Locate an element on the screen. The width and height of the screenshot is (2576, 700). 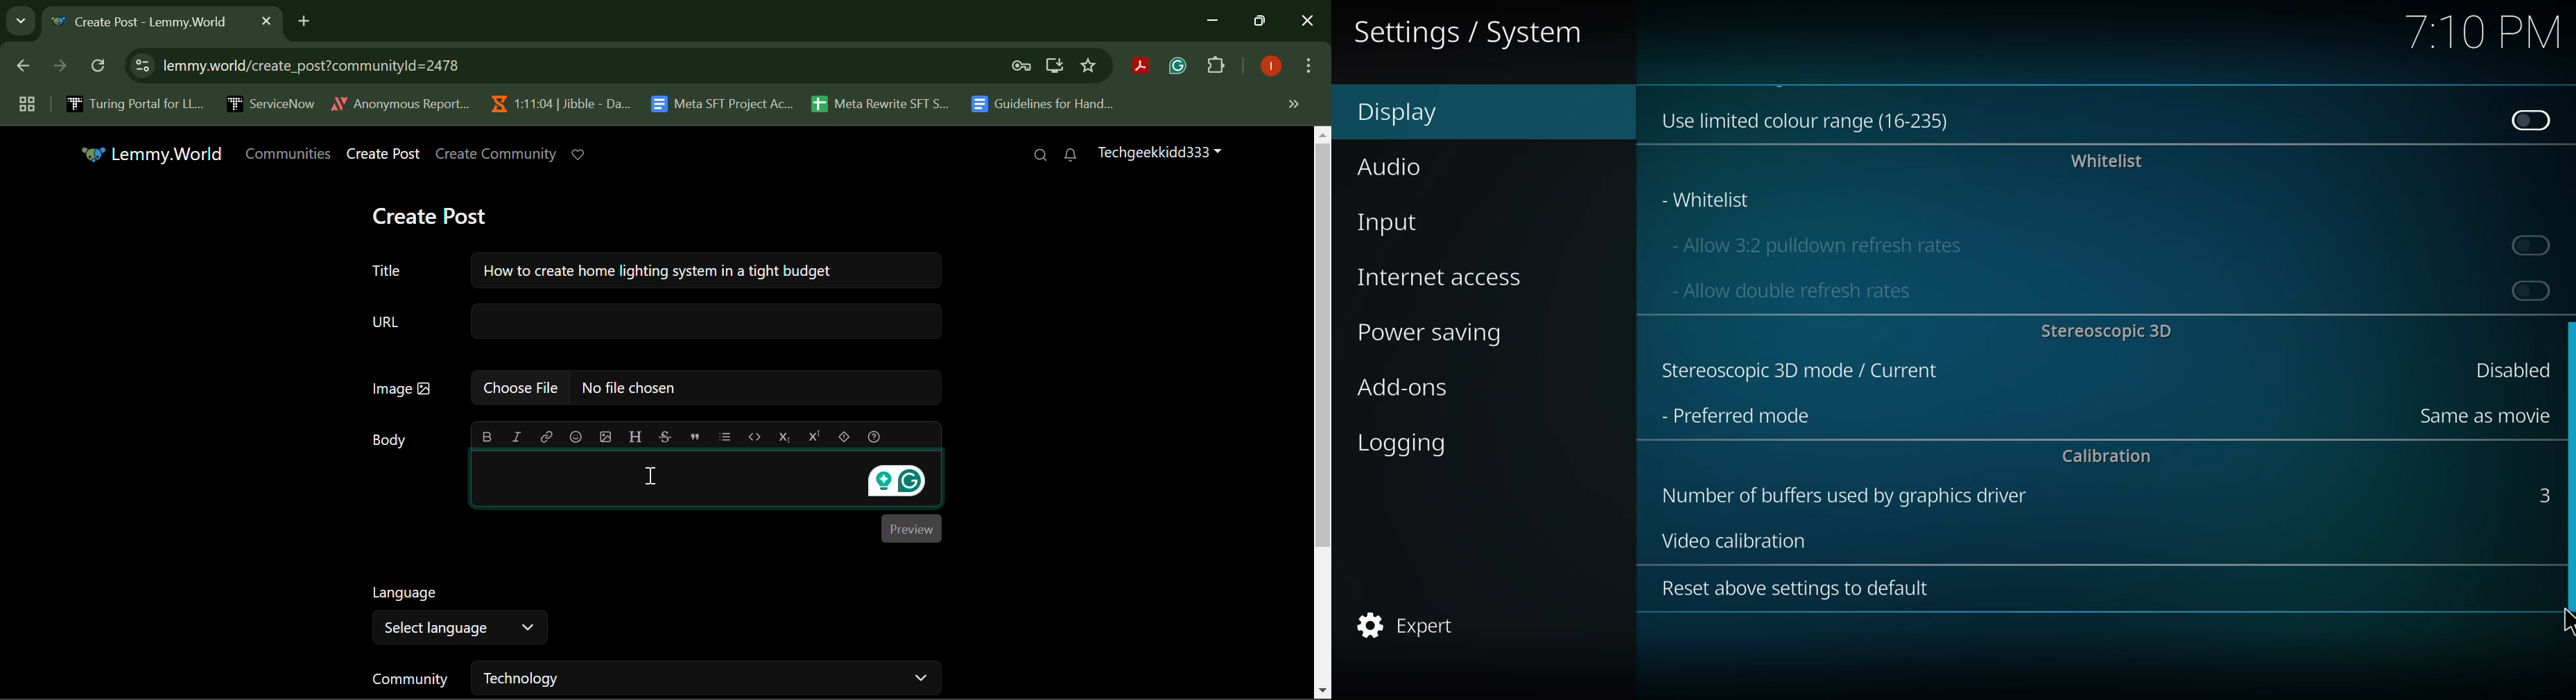
audio is located at coordinates (1394, 165).